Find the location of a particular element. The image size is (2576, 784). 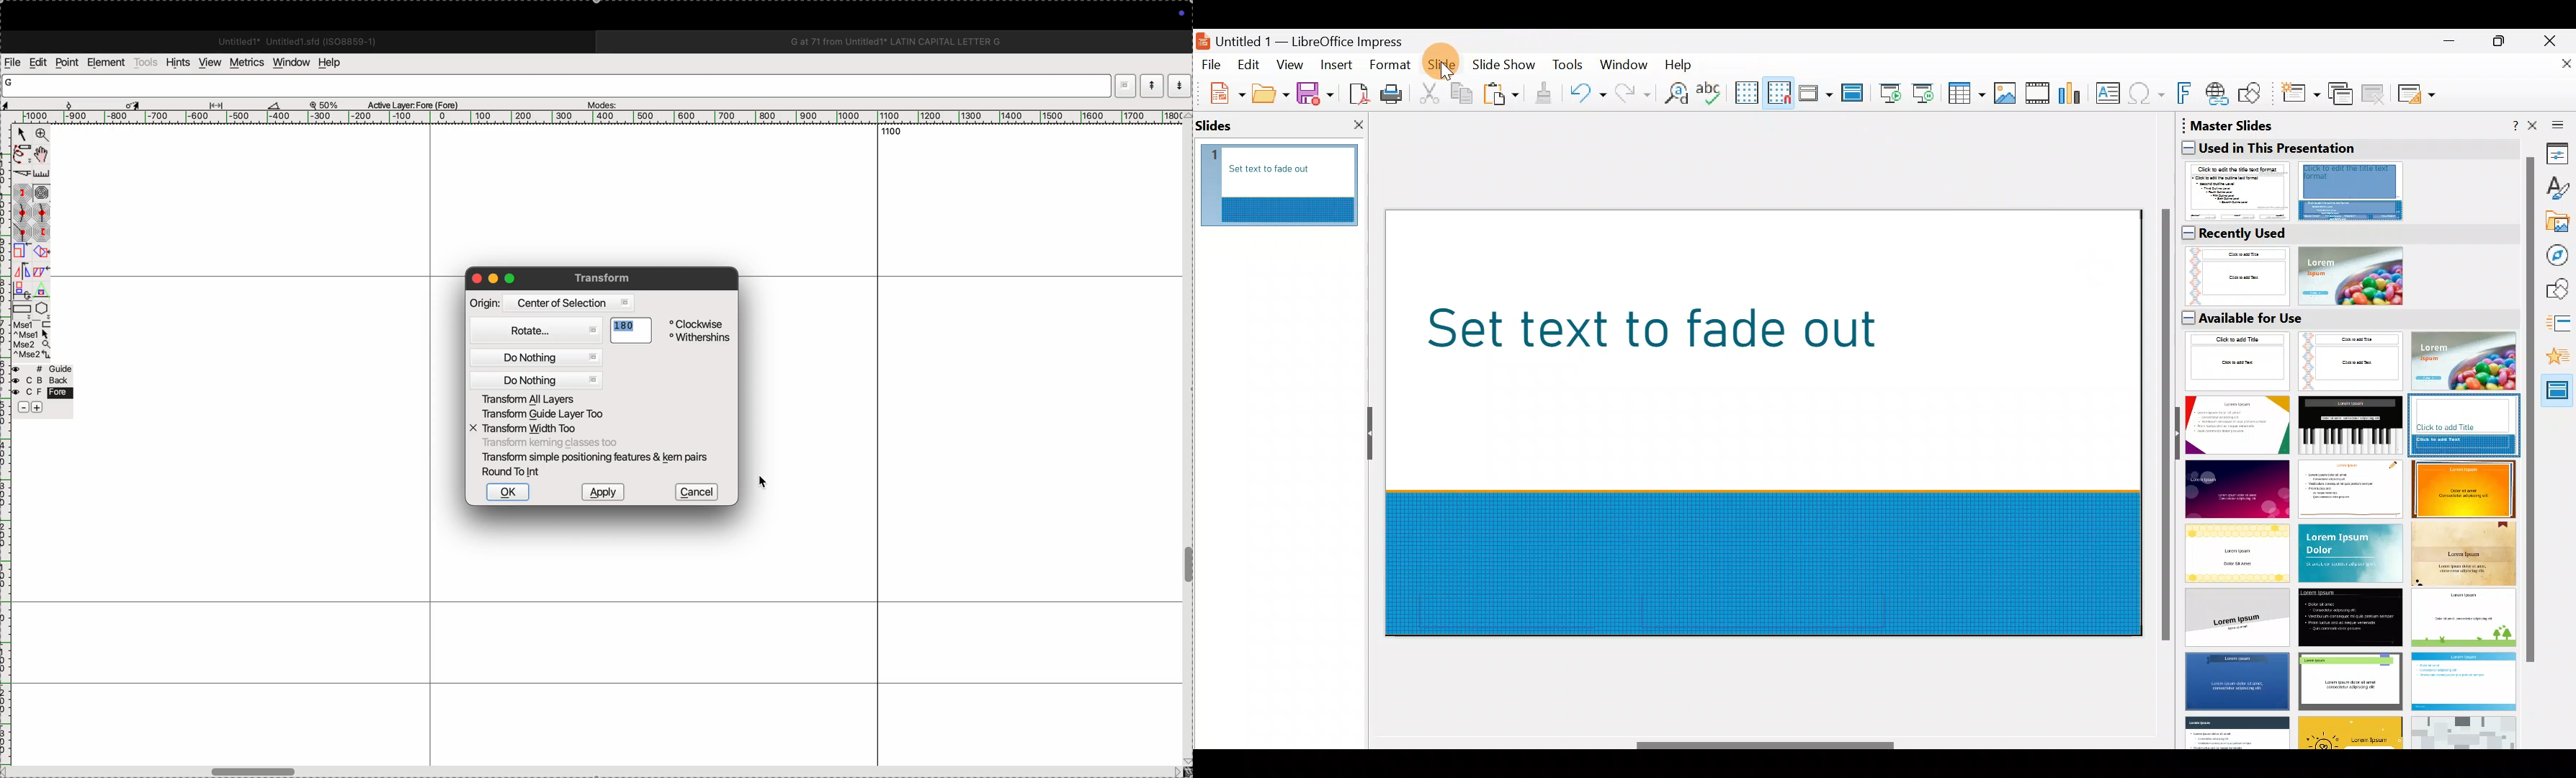

Table is located at coordinates (1967, 94).